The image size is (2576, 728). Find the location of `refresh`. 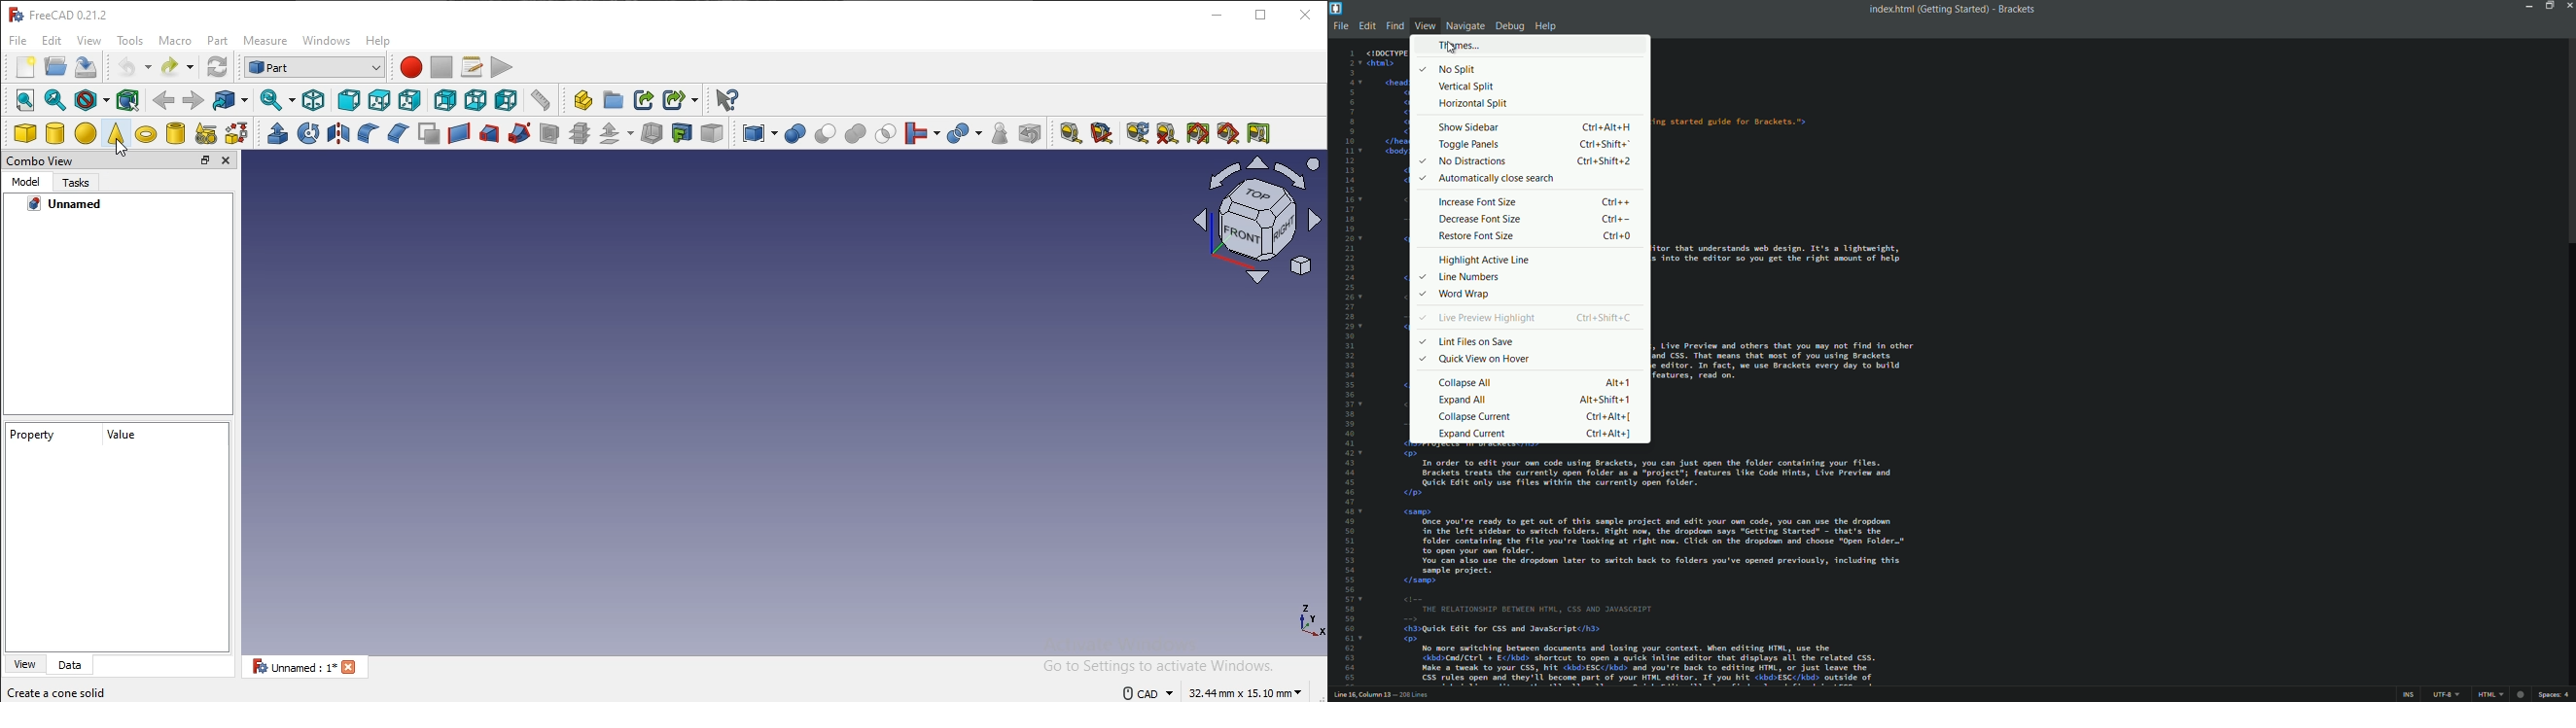

refresh is located at coordinates (219, 66).